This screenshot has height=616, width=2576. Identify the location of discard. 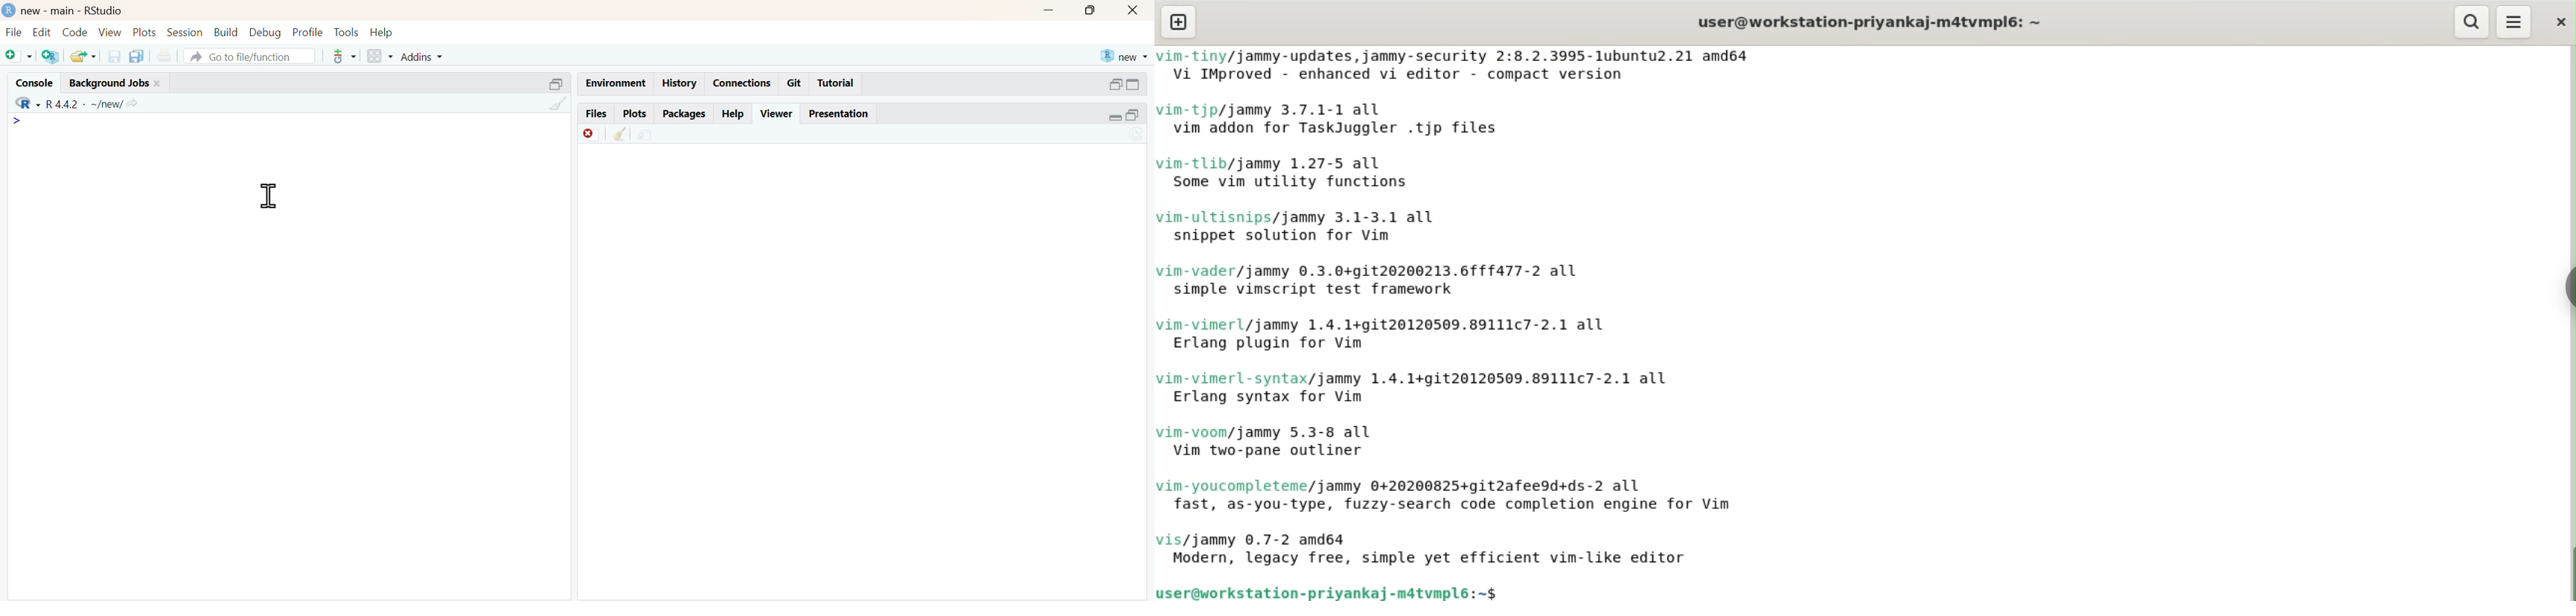
(592, 135).